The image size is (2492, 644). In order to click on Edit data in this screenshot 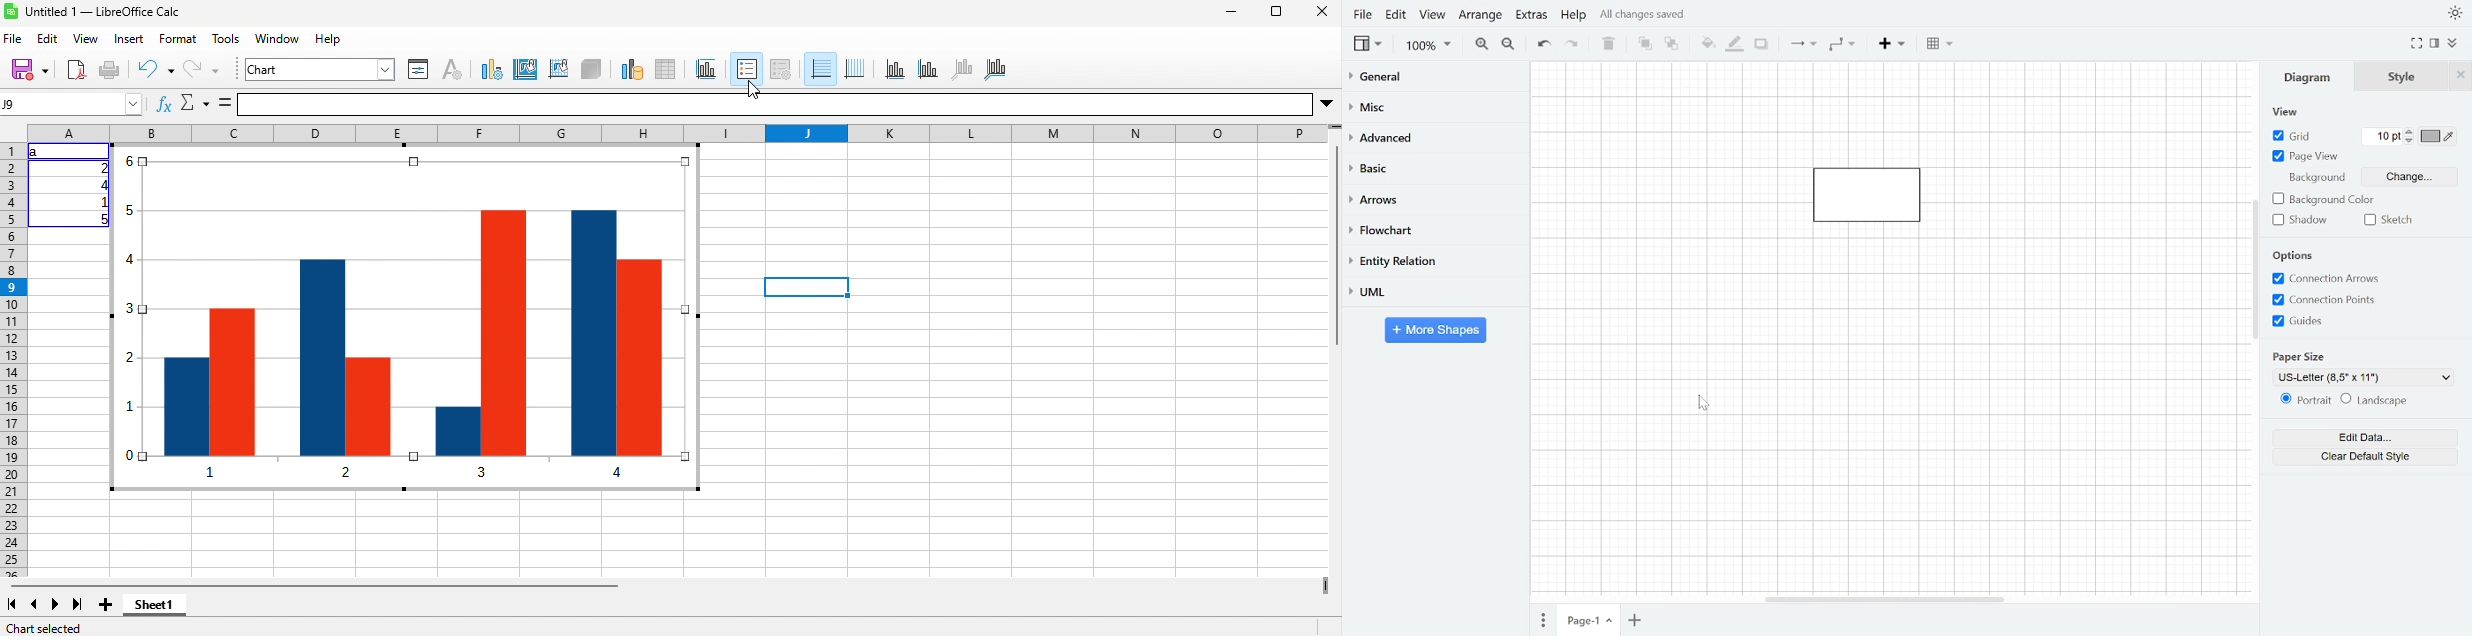, I will do `click(2373, 436)`.